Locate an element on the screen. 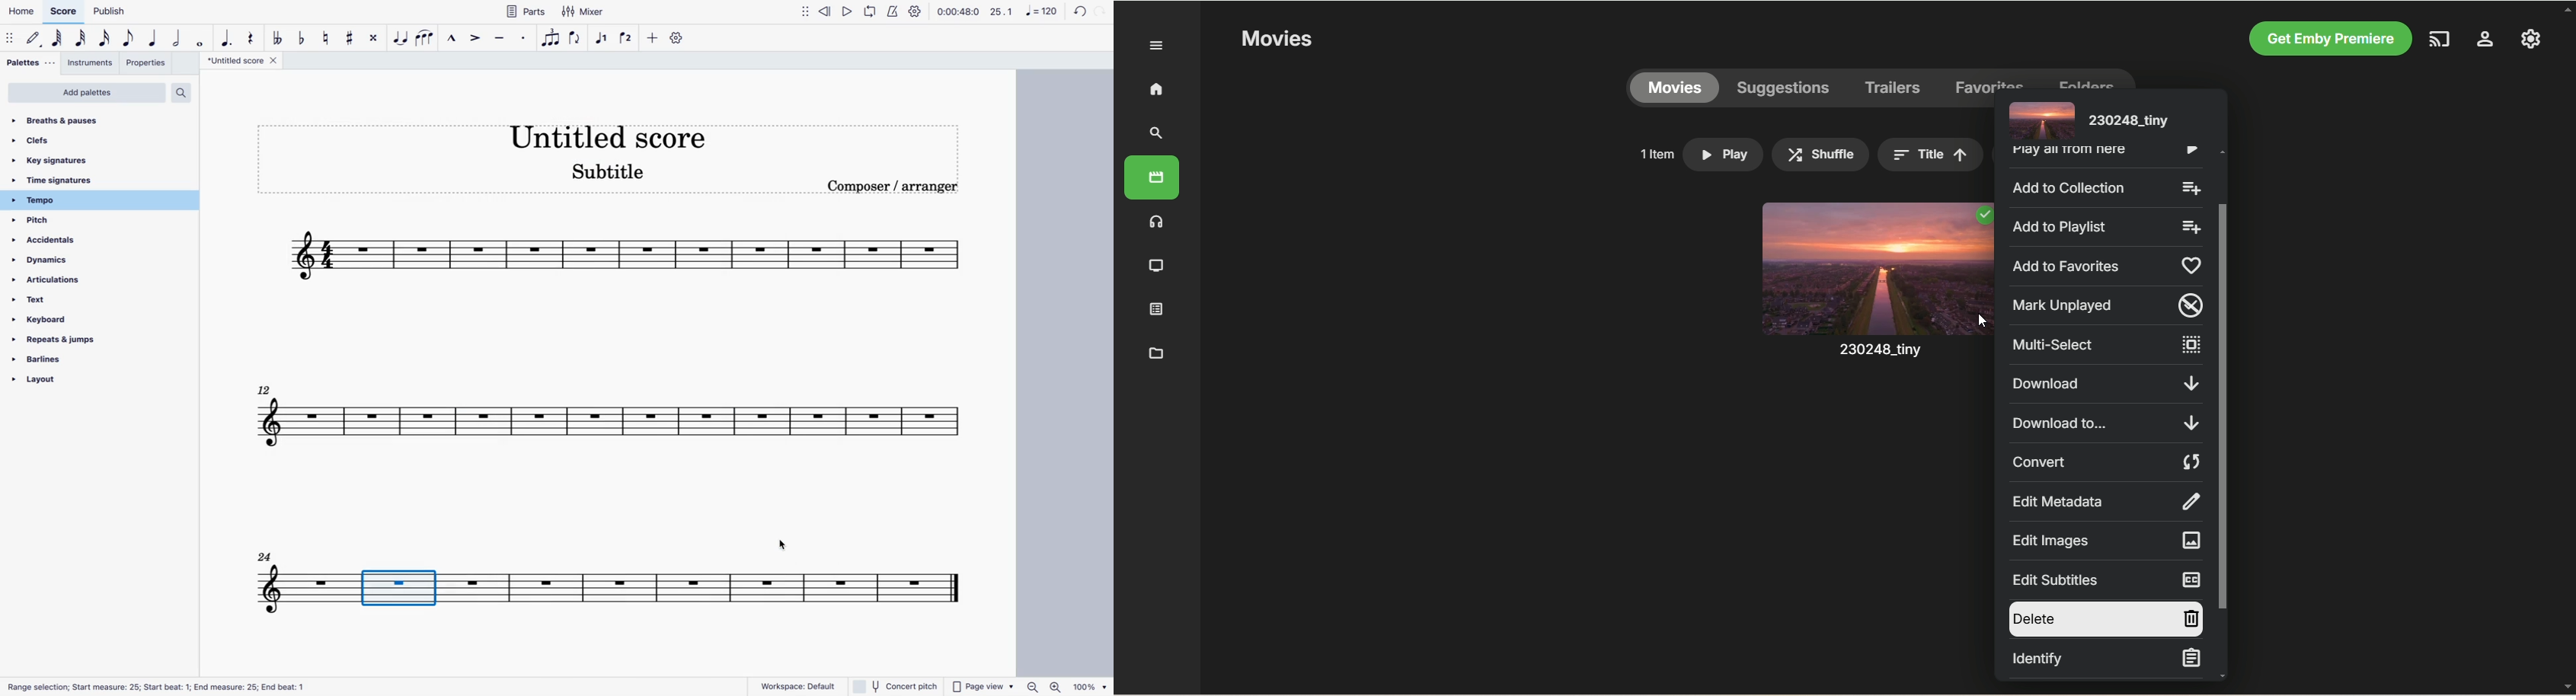 This screenshot has height=700, width=2576. slur is located at coordinates (426, 38).